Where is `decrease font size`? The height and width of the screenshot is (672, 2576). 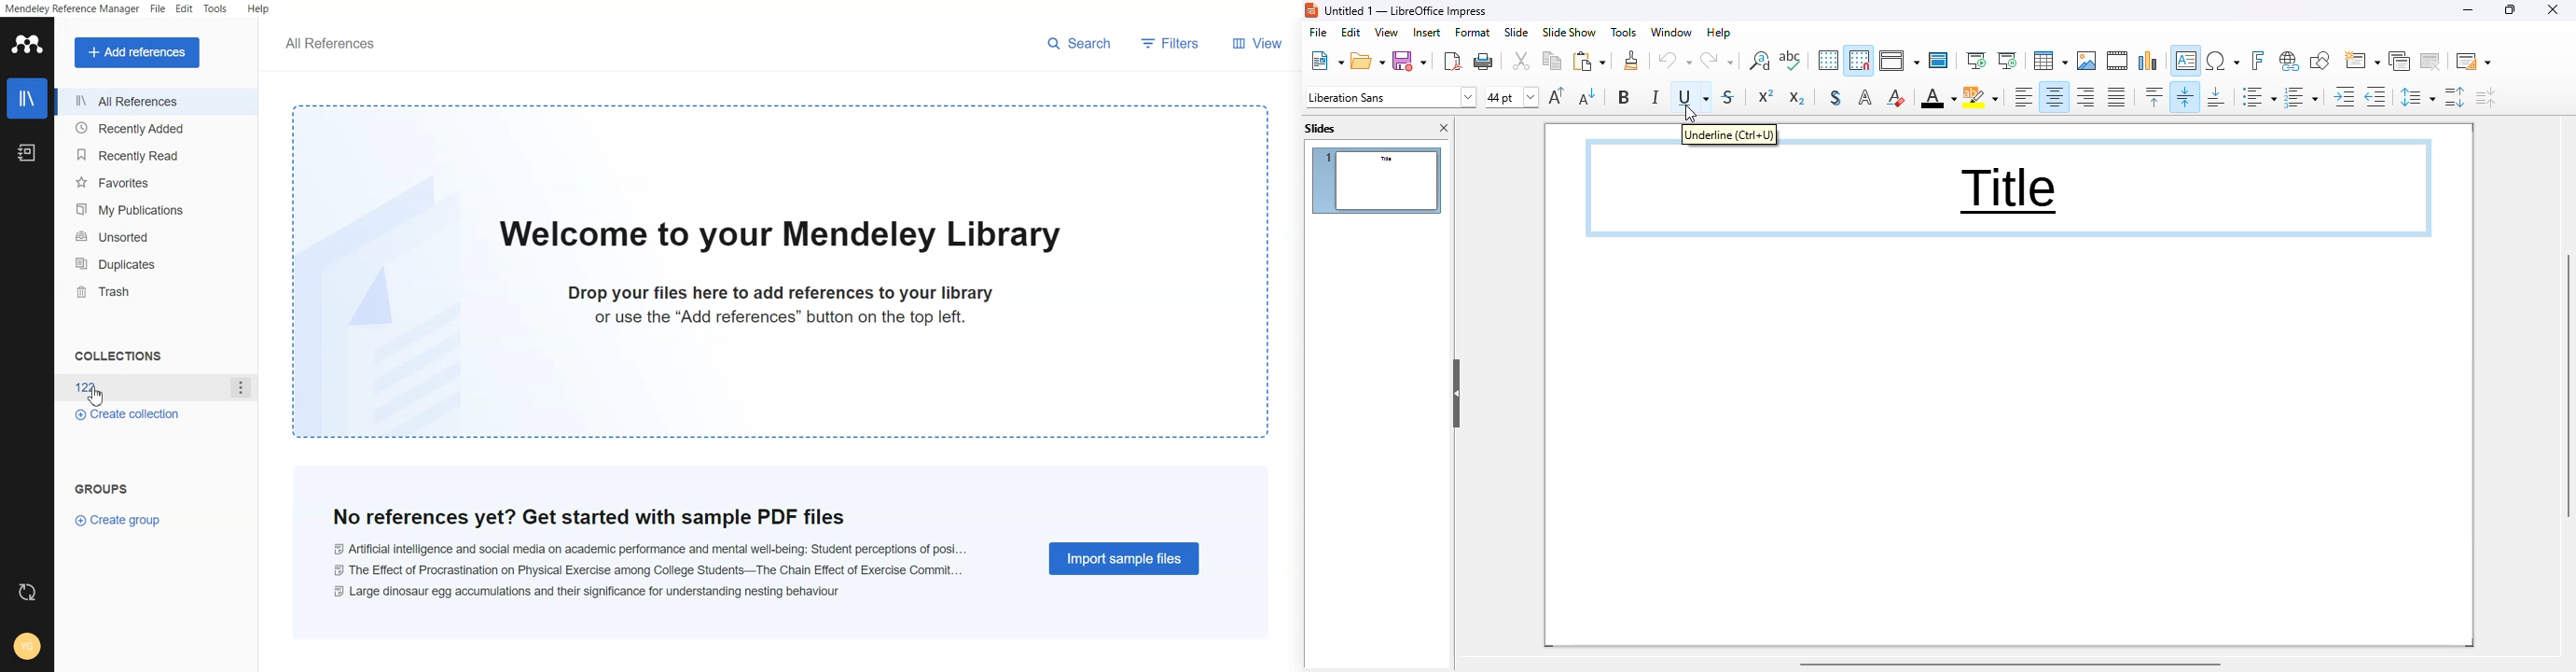
decrease font size is located at coordinates (1587, 95).